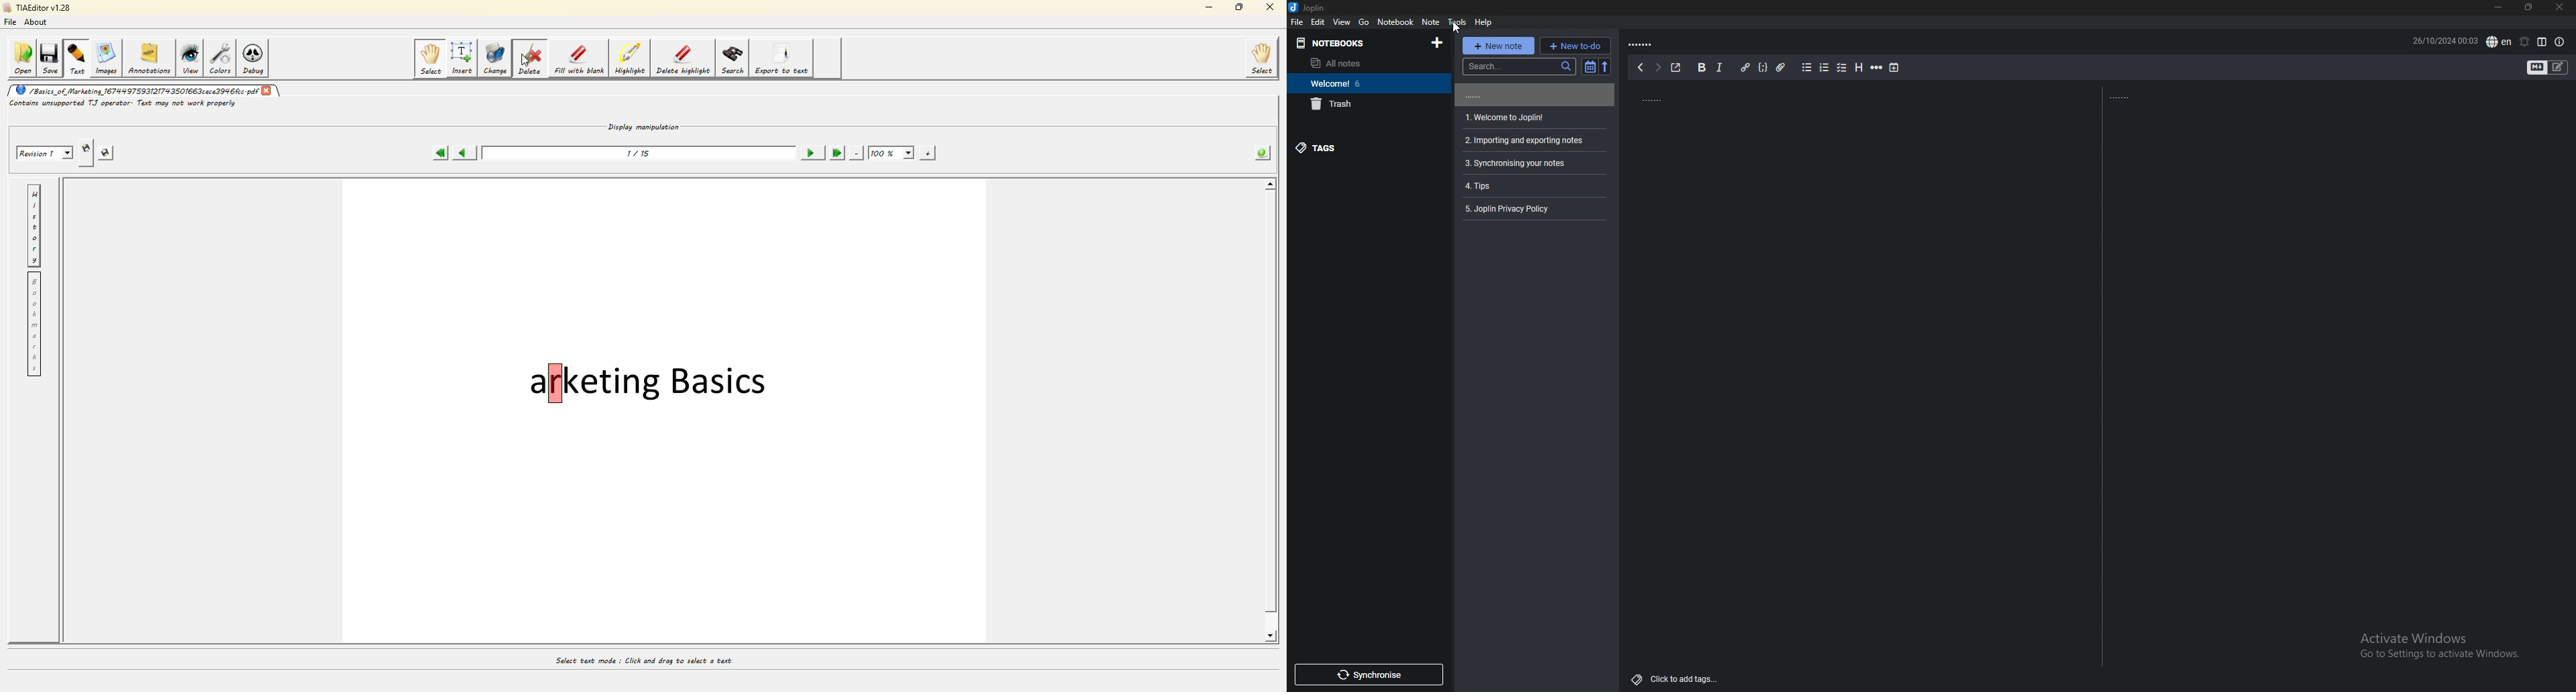  I want to click on 26/10/2024 00:03, so click(2445, 39).